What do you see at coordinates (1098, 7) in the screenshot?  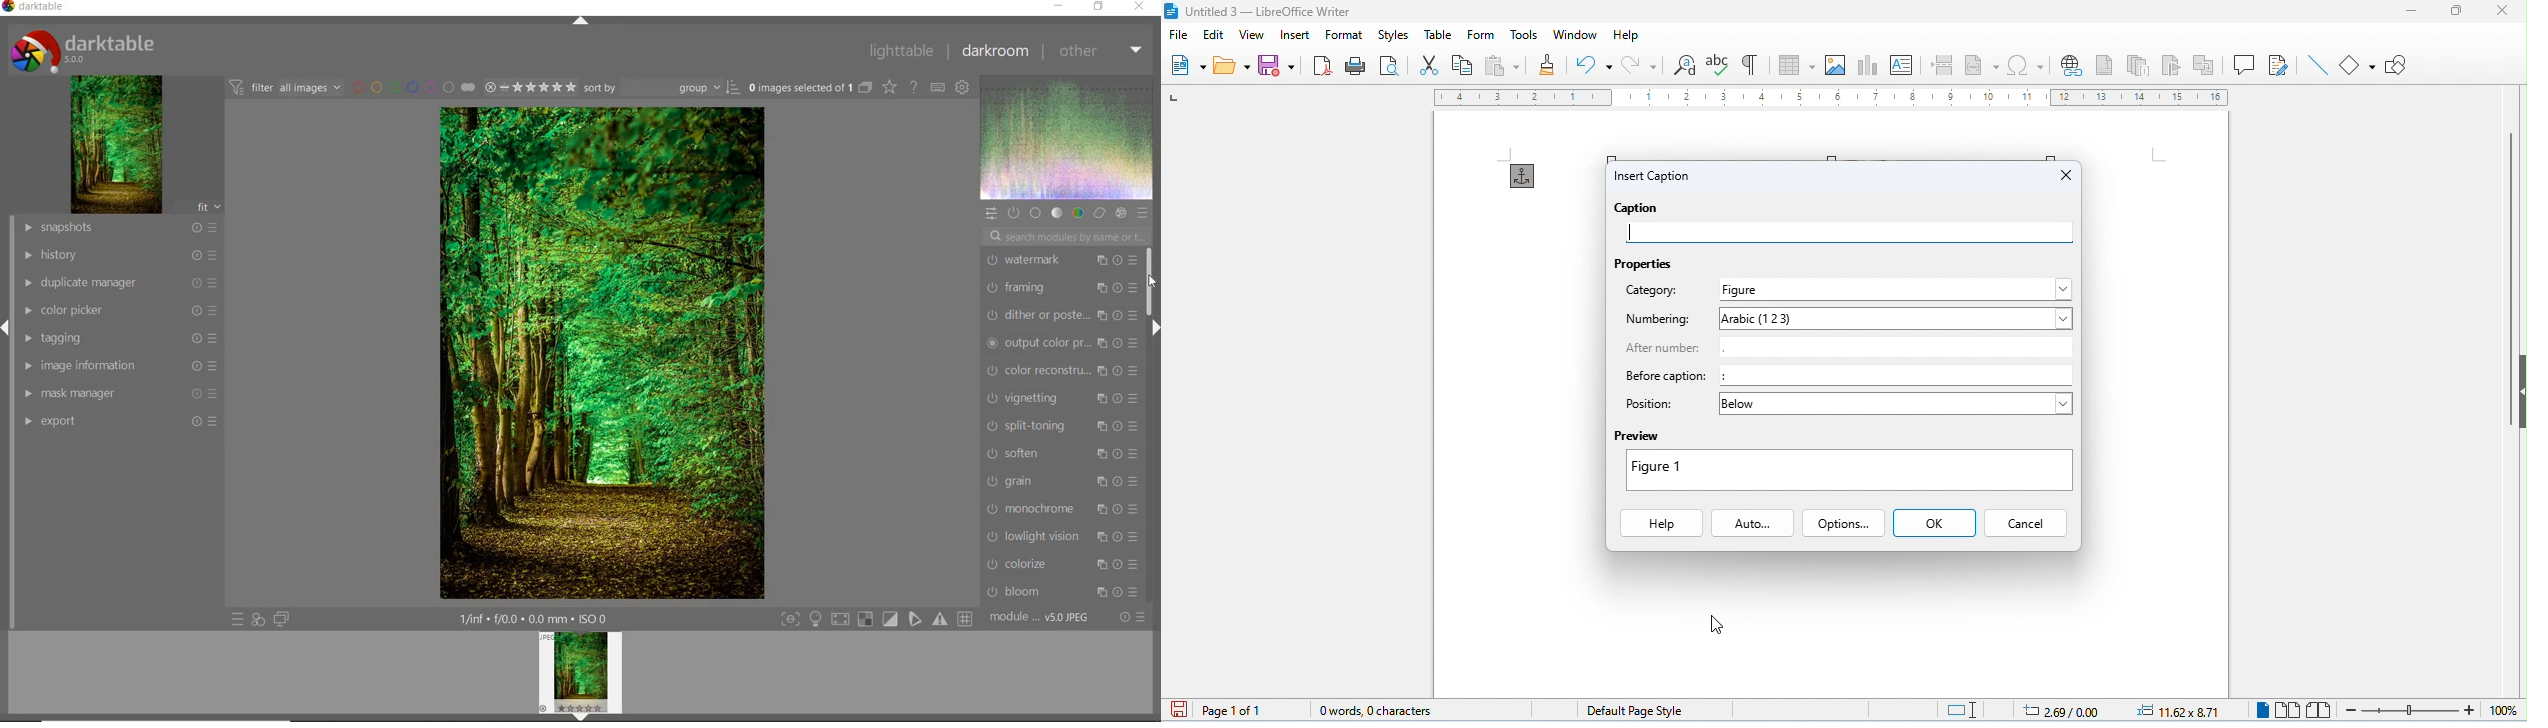 I see `RESTORE` at bounding box center [1098, 7].